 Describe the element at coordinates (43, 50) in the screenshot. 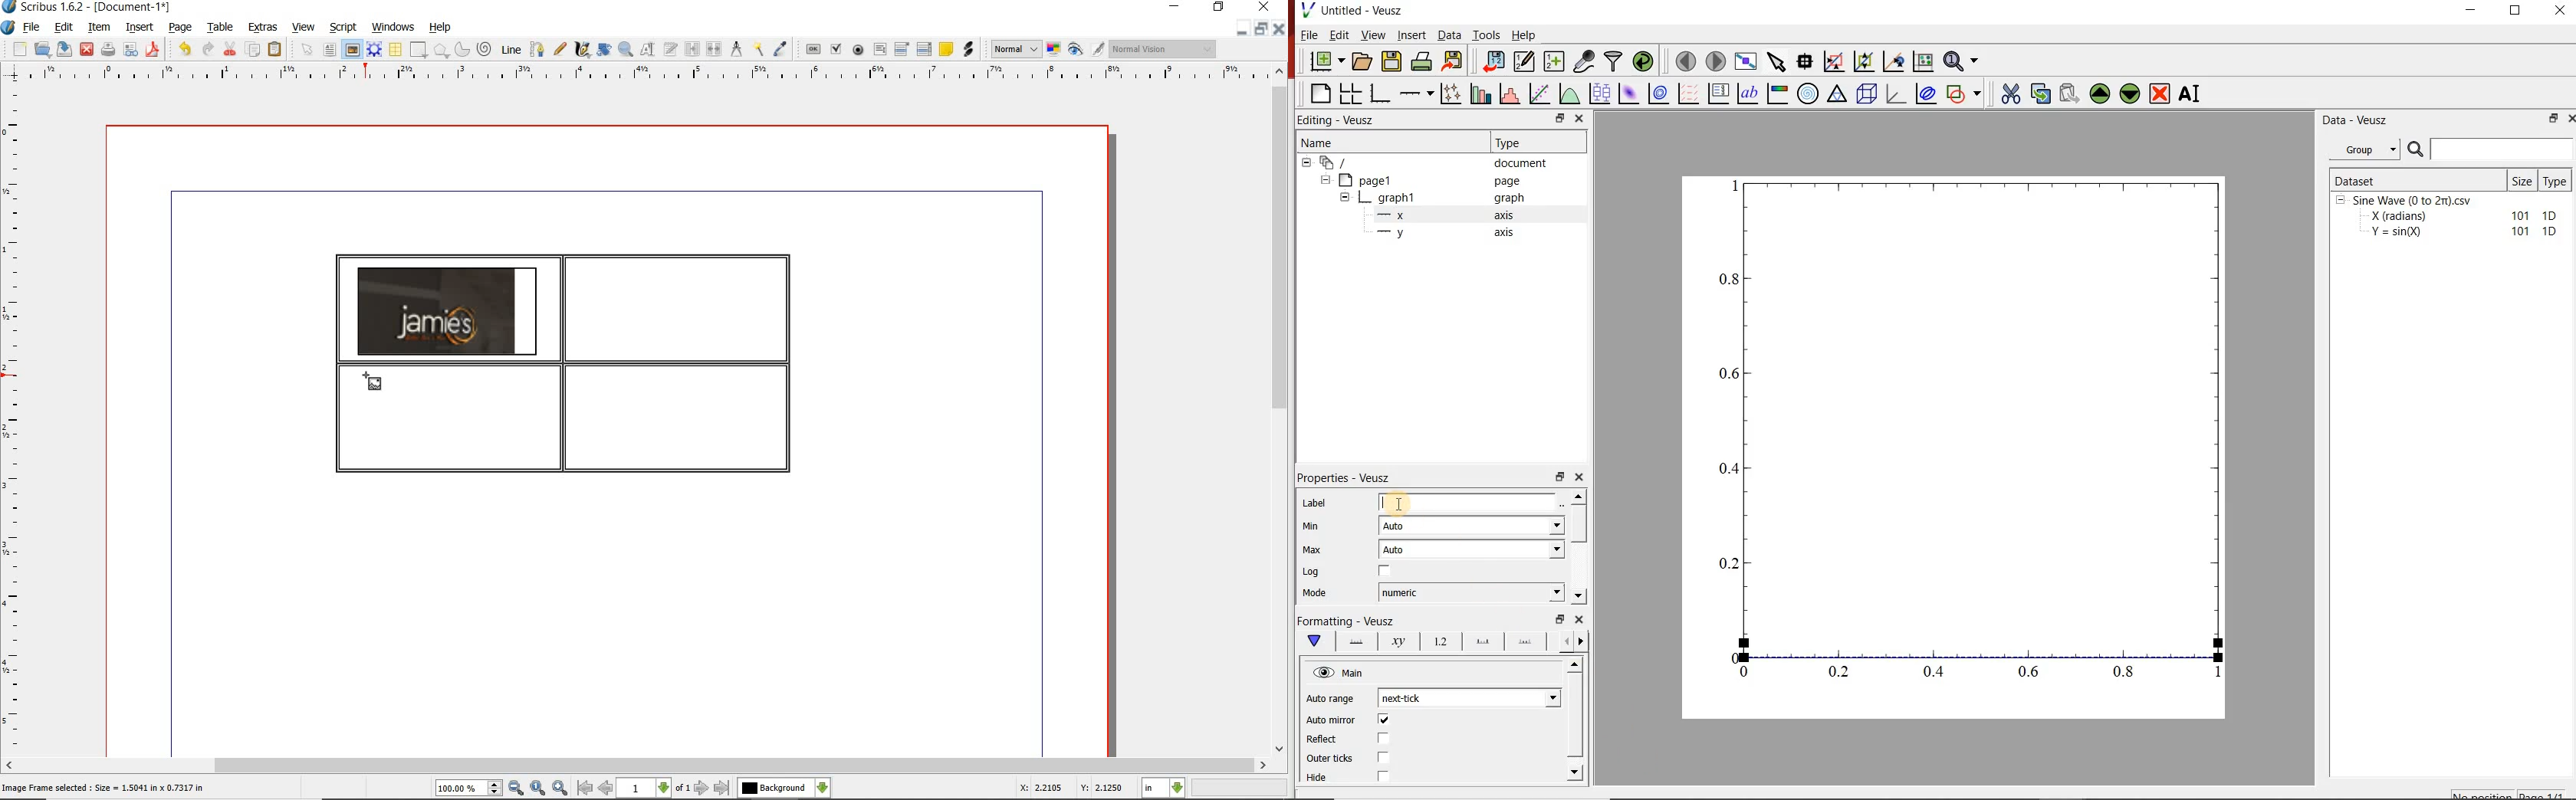

I see `open` at that location.